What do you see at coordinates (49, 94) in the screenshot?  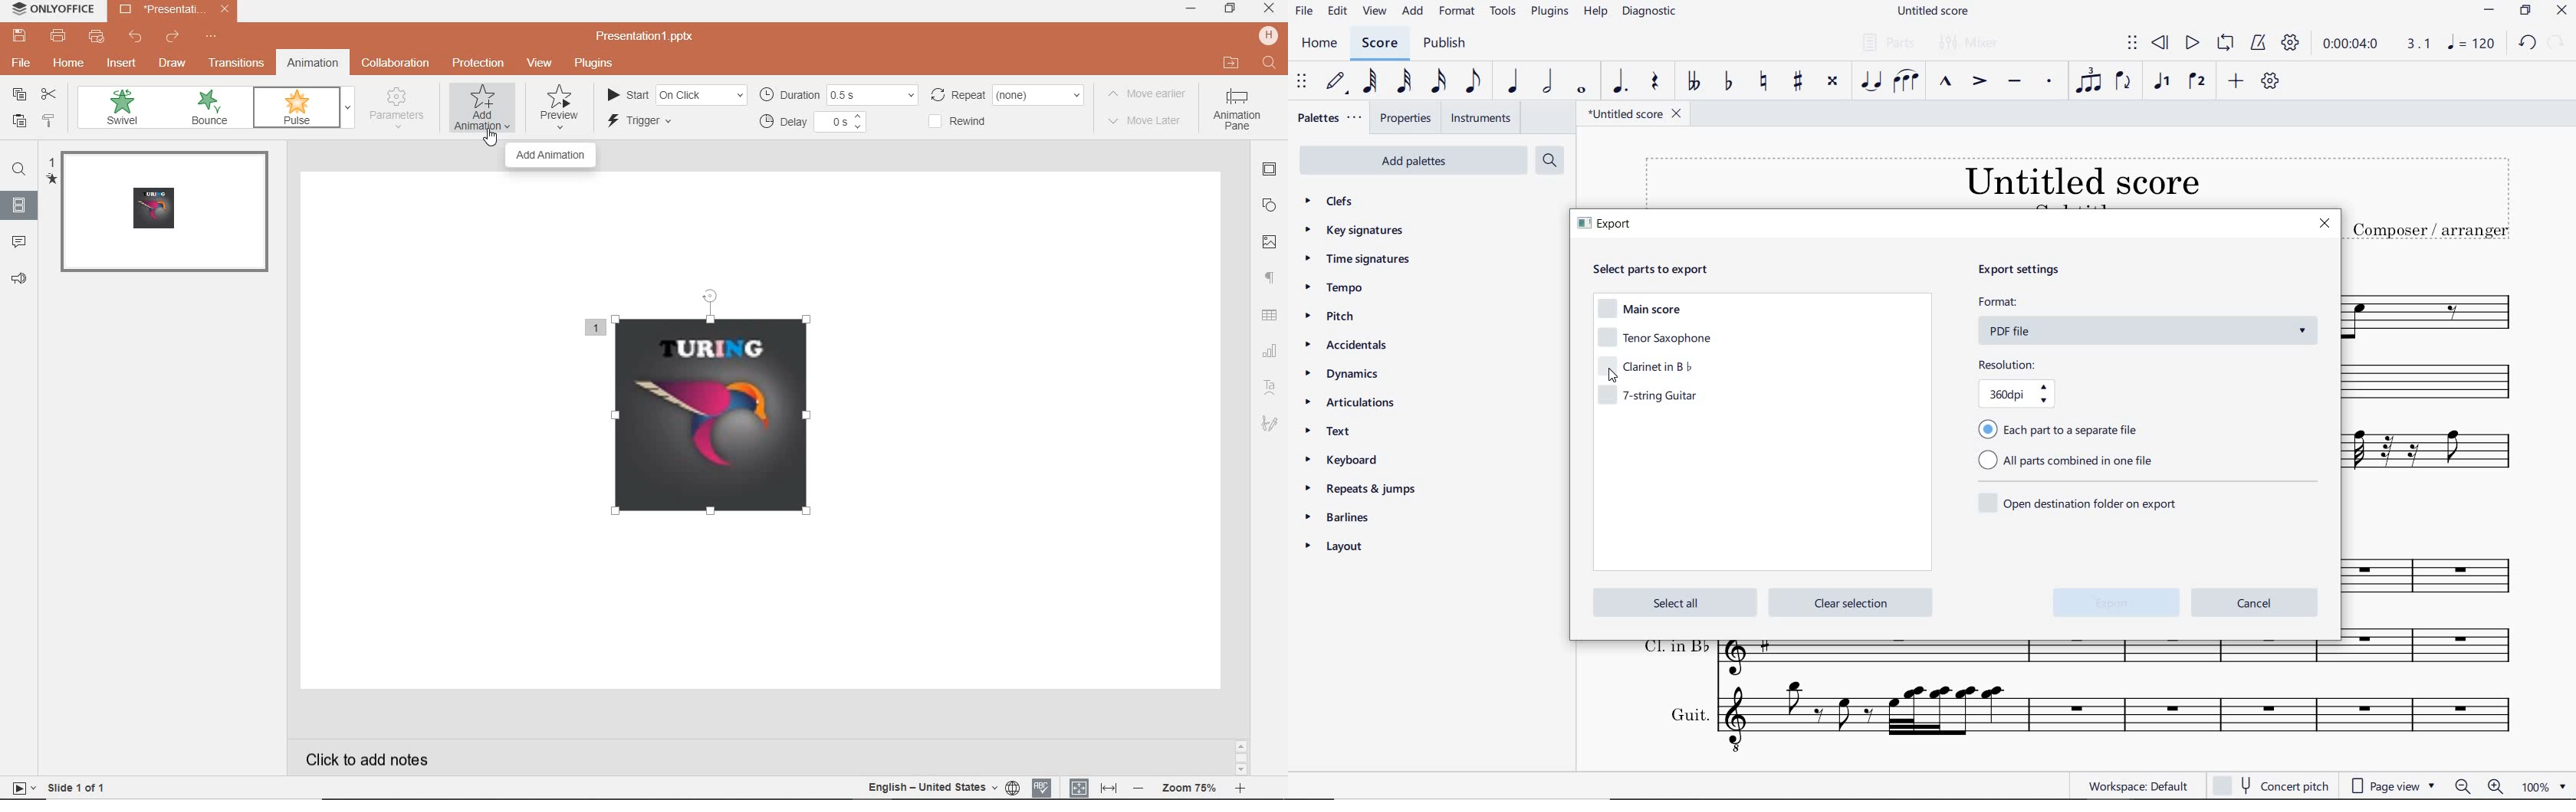 I see `cut` at bounding box center [49, 94].